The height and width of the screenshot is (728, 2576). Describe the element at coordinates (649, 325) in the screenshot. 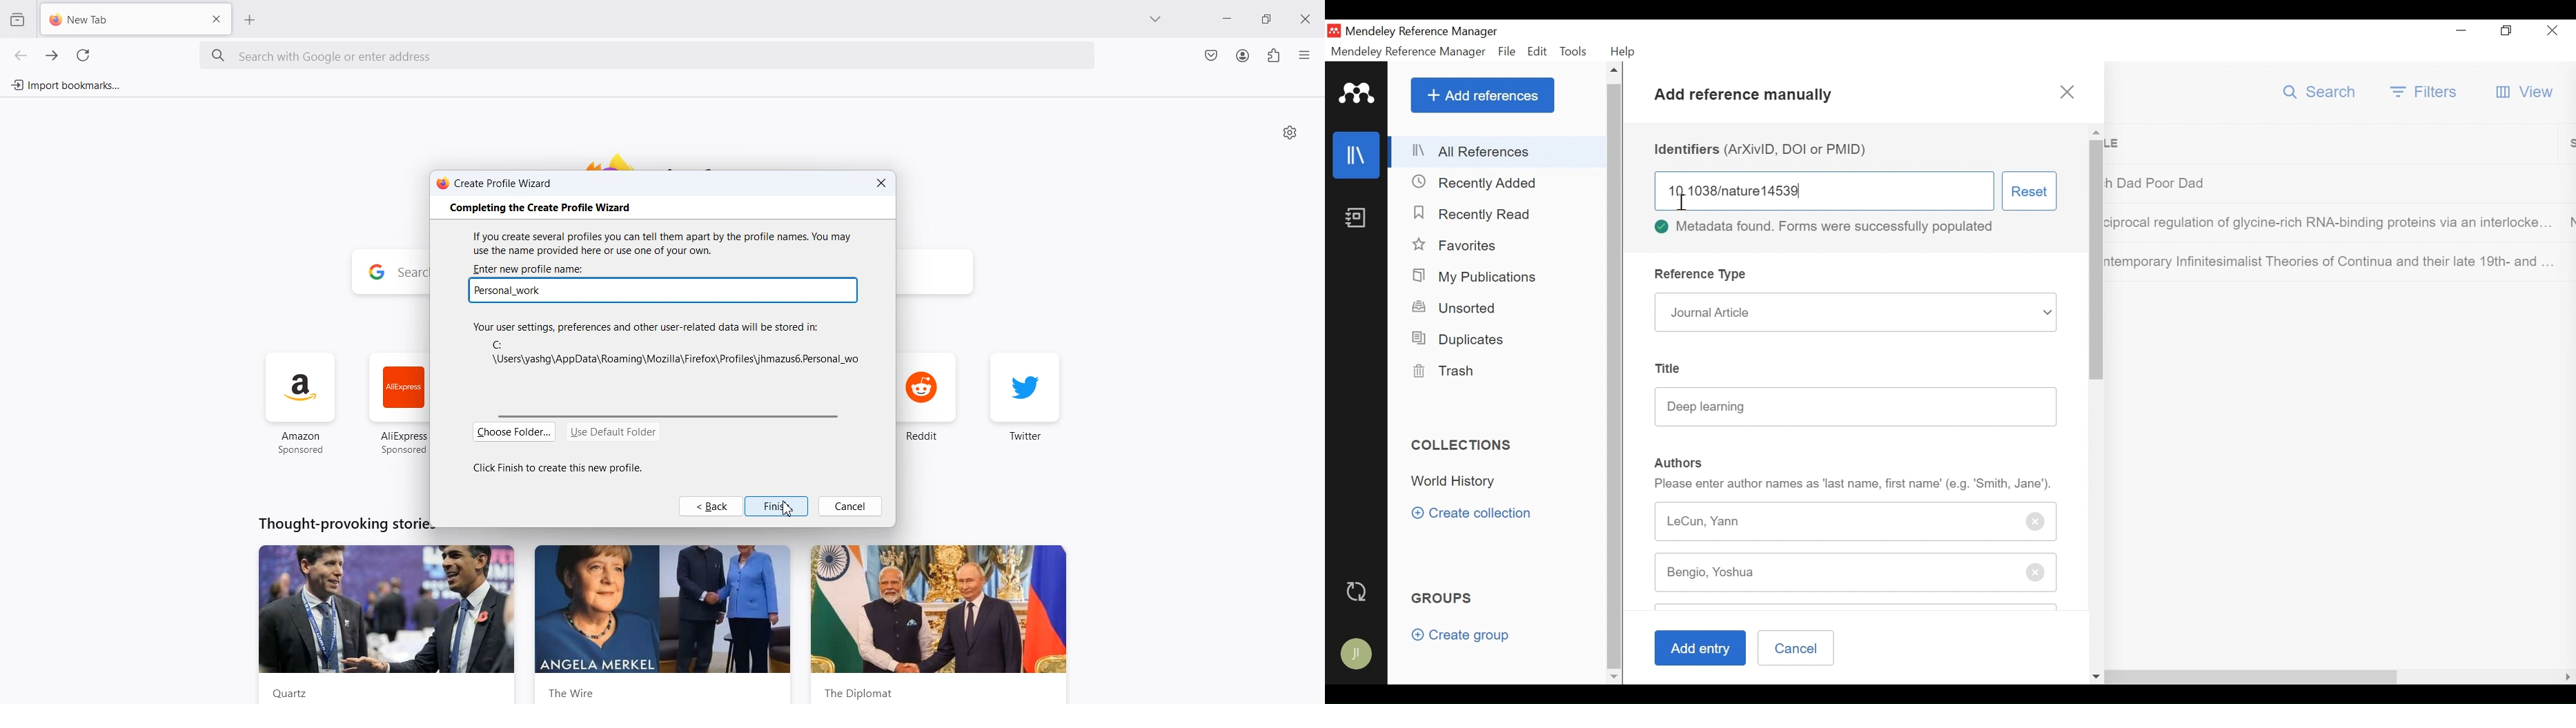

I see `Your user settings, preferences and other user-related data will be stored in:` at that location.